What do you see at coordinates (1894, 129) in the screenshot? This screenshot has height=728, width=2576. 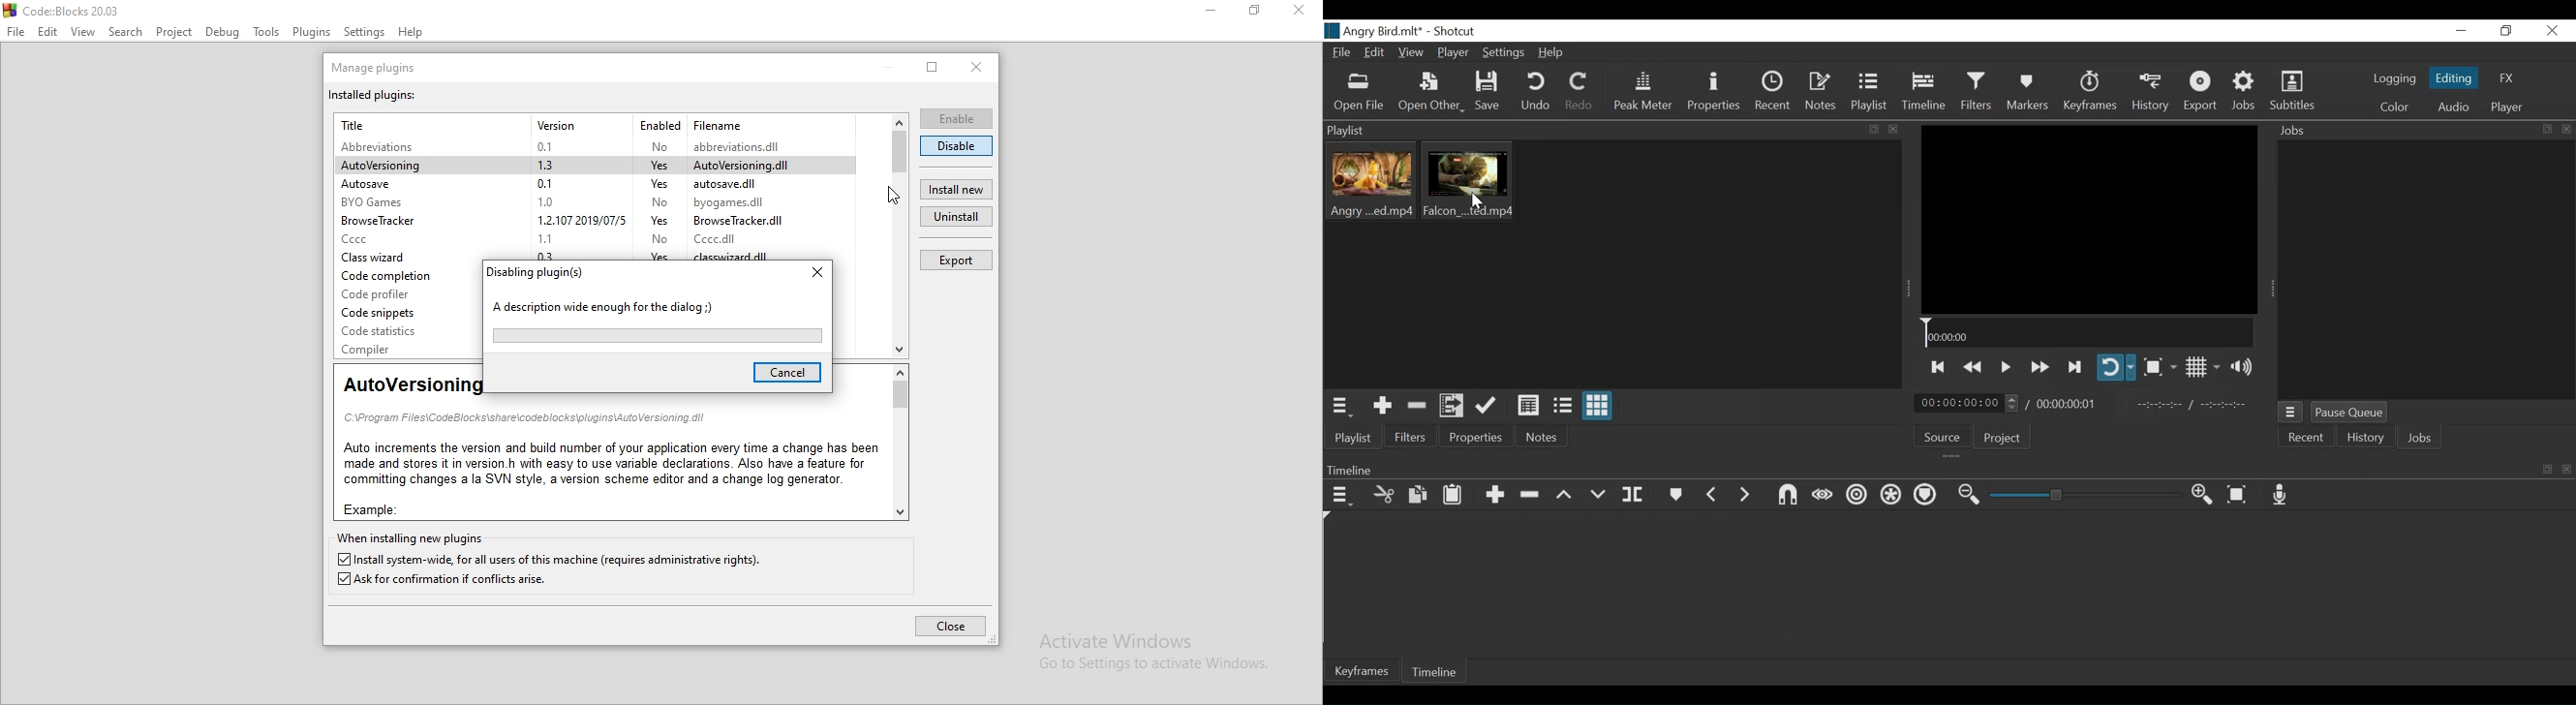 I see `close` at bounding box center [1894, 129].